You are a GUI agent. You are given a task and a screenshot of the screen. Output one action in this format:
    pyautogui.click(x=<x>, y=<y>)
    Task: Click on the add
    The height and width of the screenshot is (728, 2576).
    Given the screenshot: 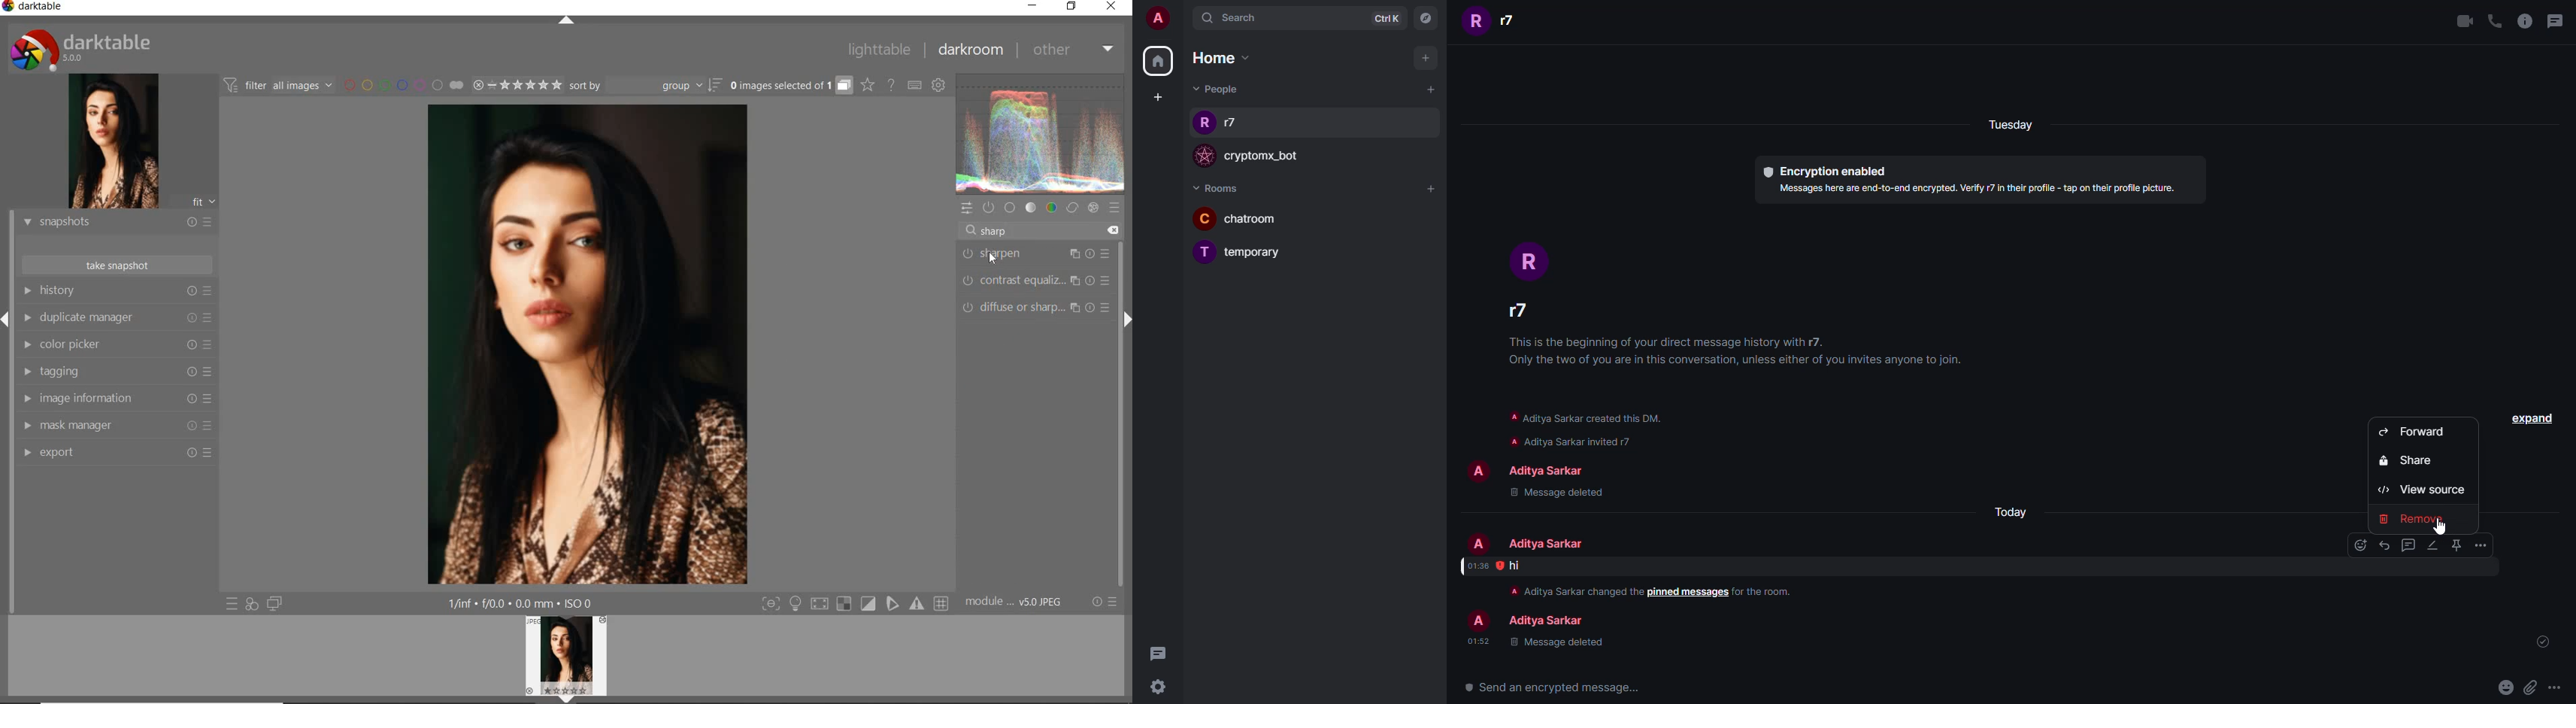 What is the action you would take?
    pyautogui.click(x=1425, y=56)
    